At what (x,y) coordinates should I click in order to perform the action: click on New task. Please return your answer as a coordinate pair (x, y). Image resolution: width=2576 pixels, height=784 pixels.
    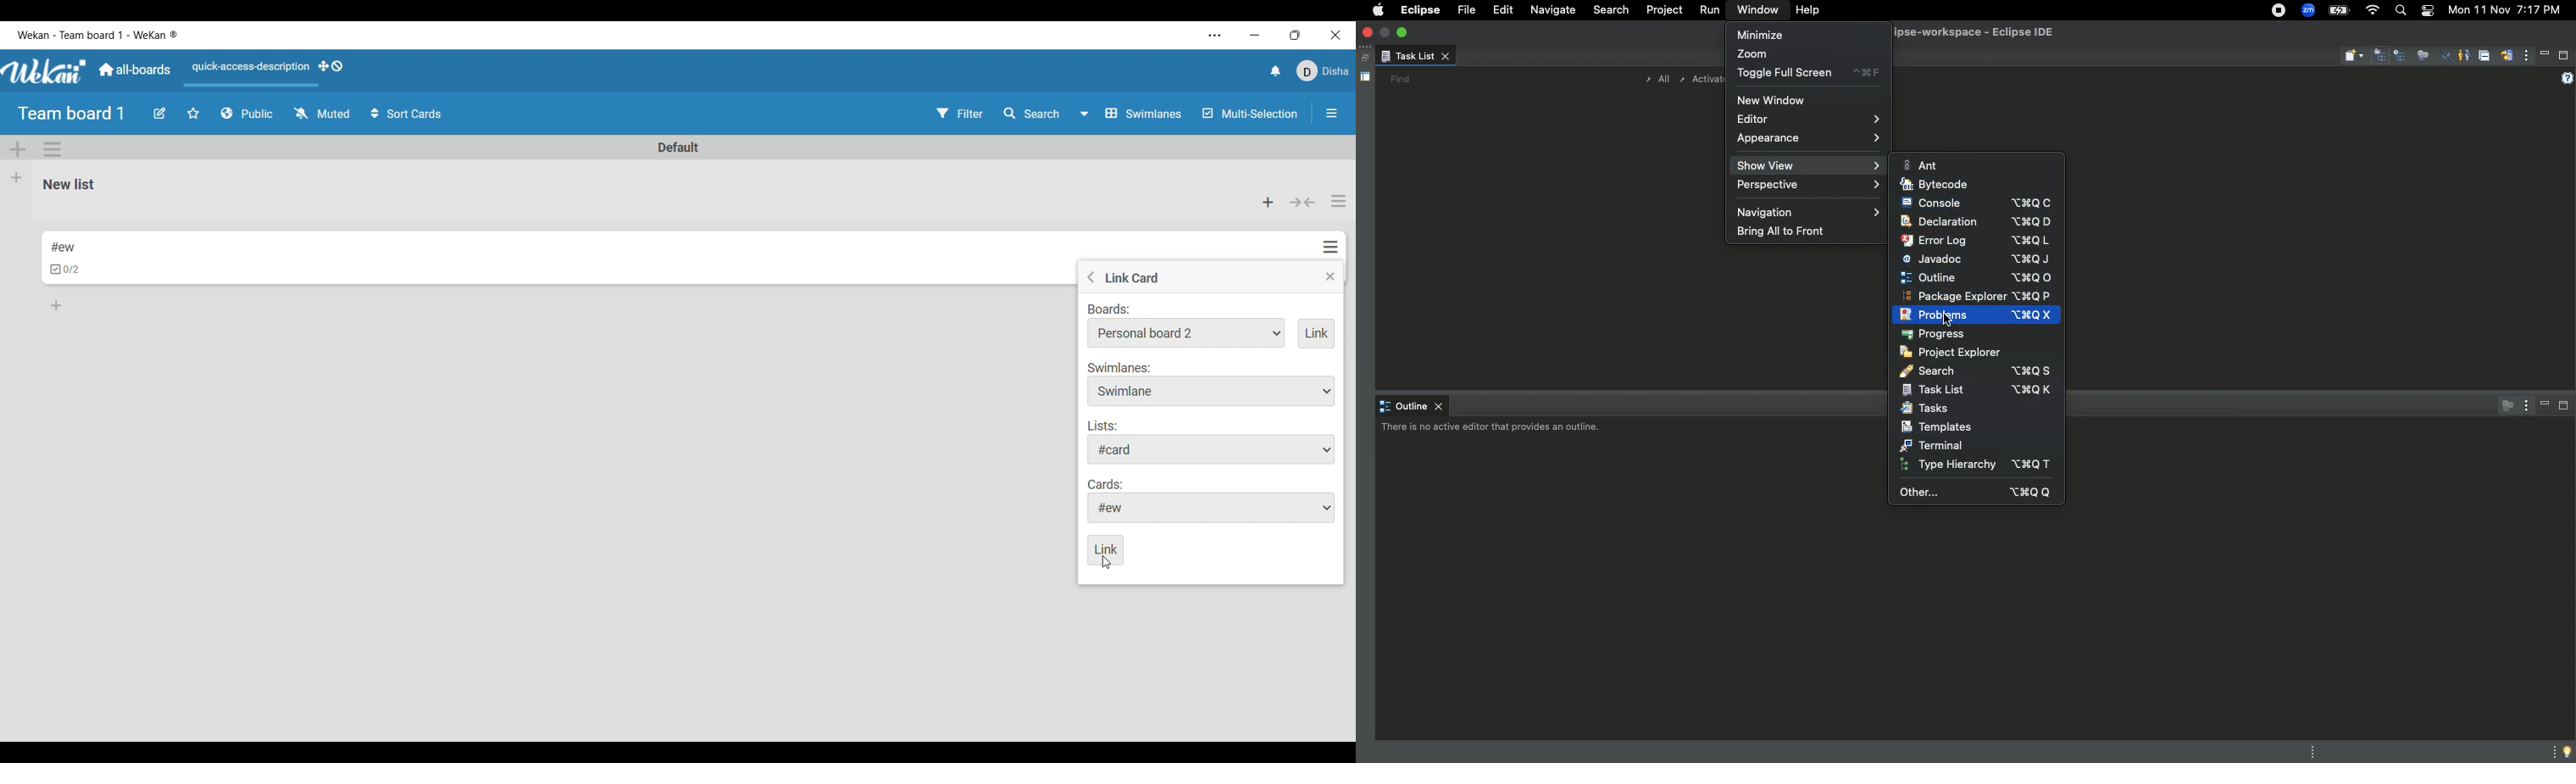
    Looking at the image, I should click on (2354, 56).